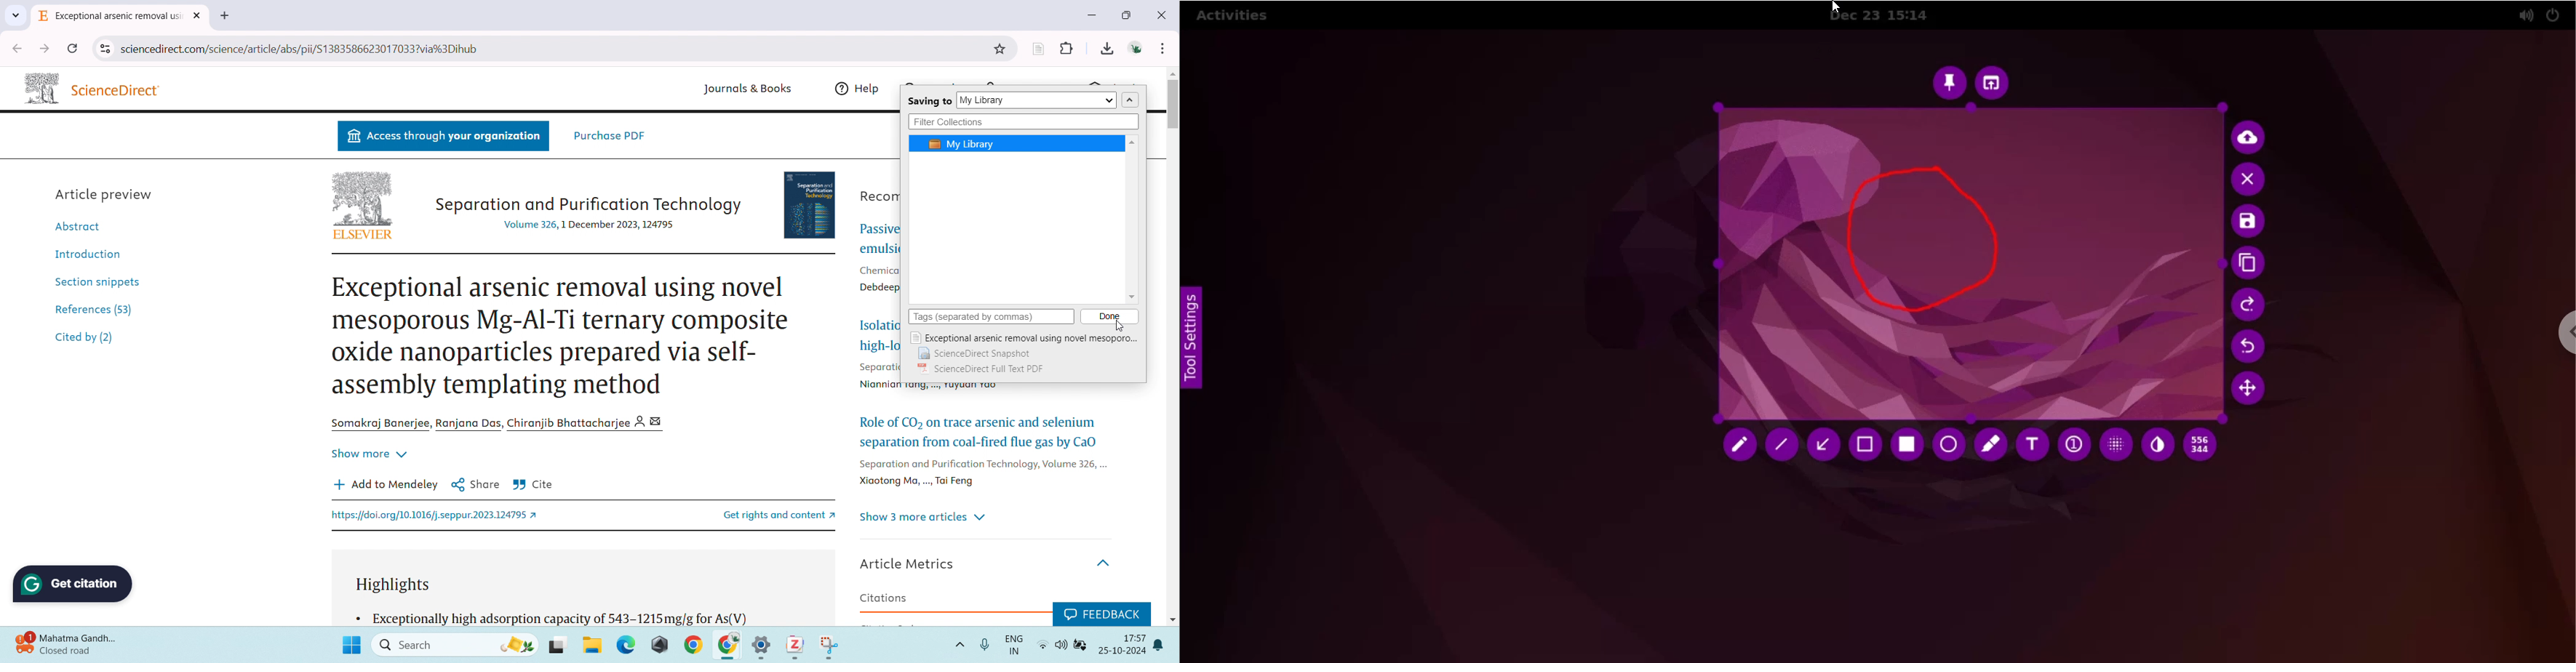  Describe the element at coordinates (386, 484) in the screenshot. I see `Add to Mendeley` at that location.